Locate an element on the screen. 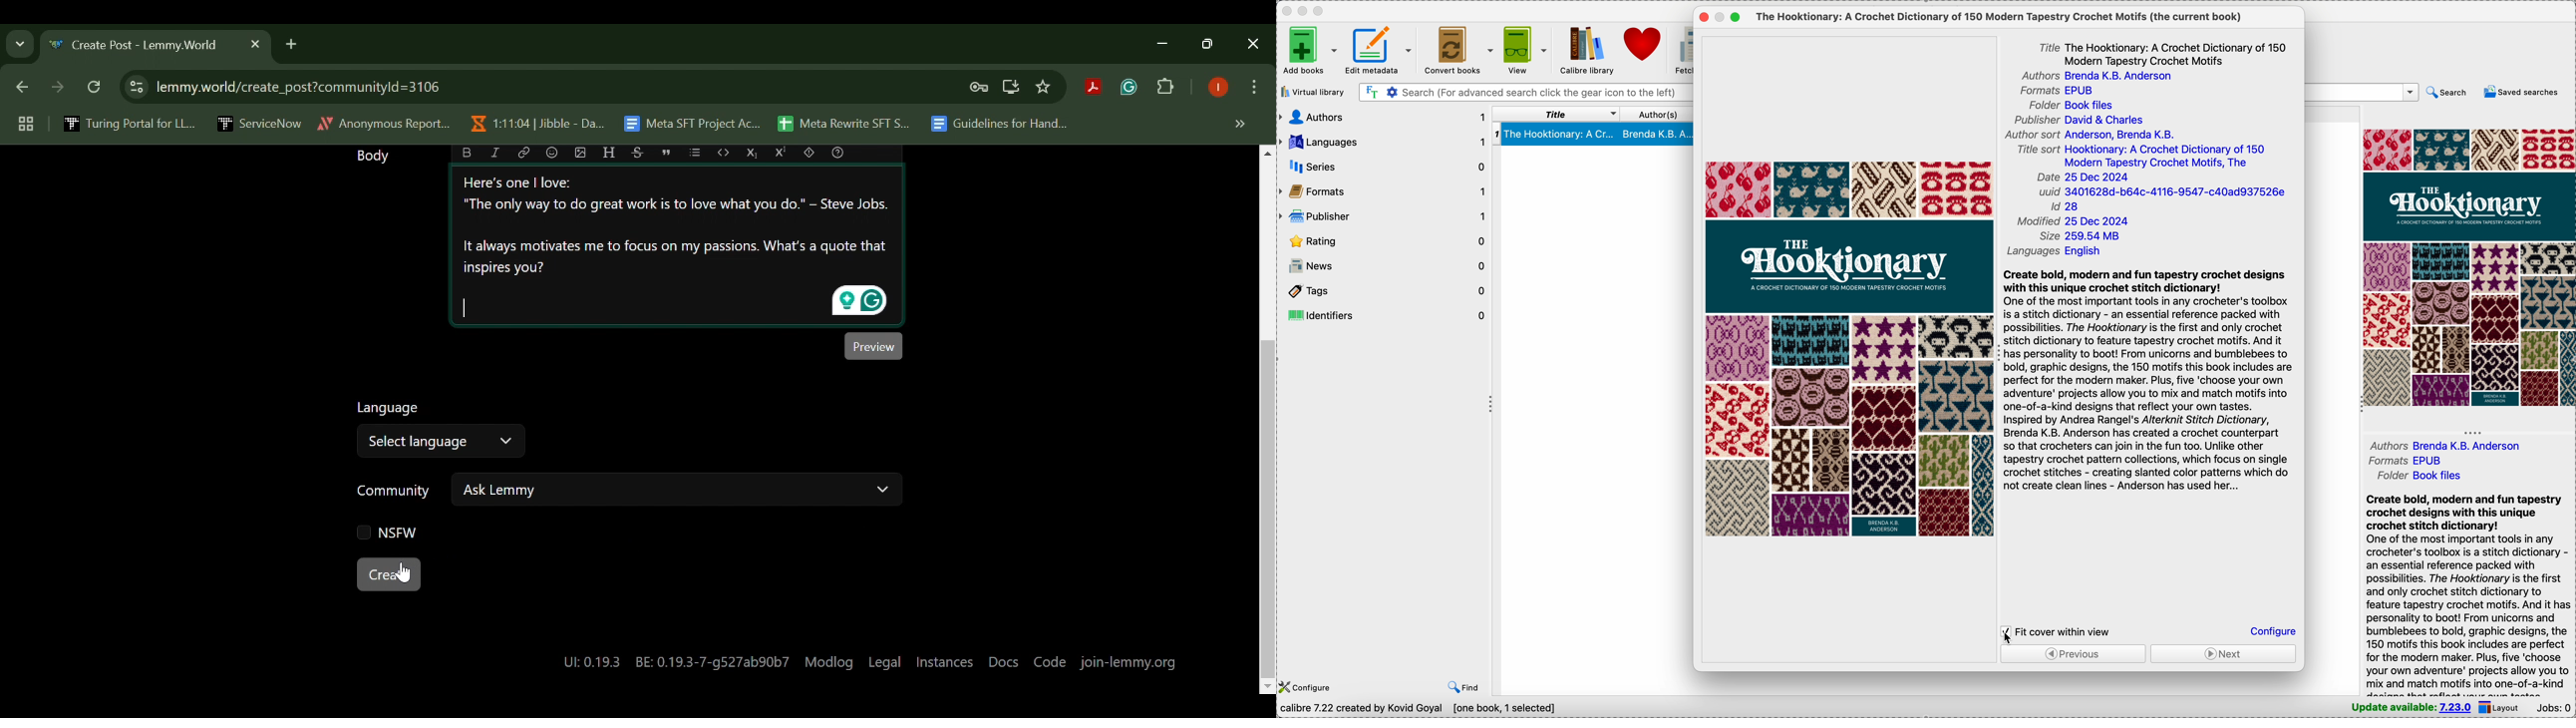  configure is located at coordinates (1309, 686).